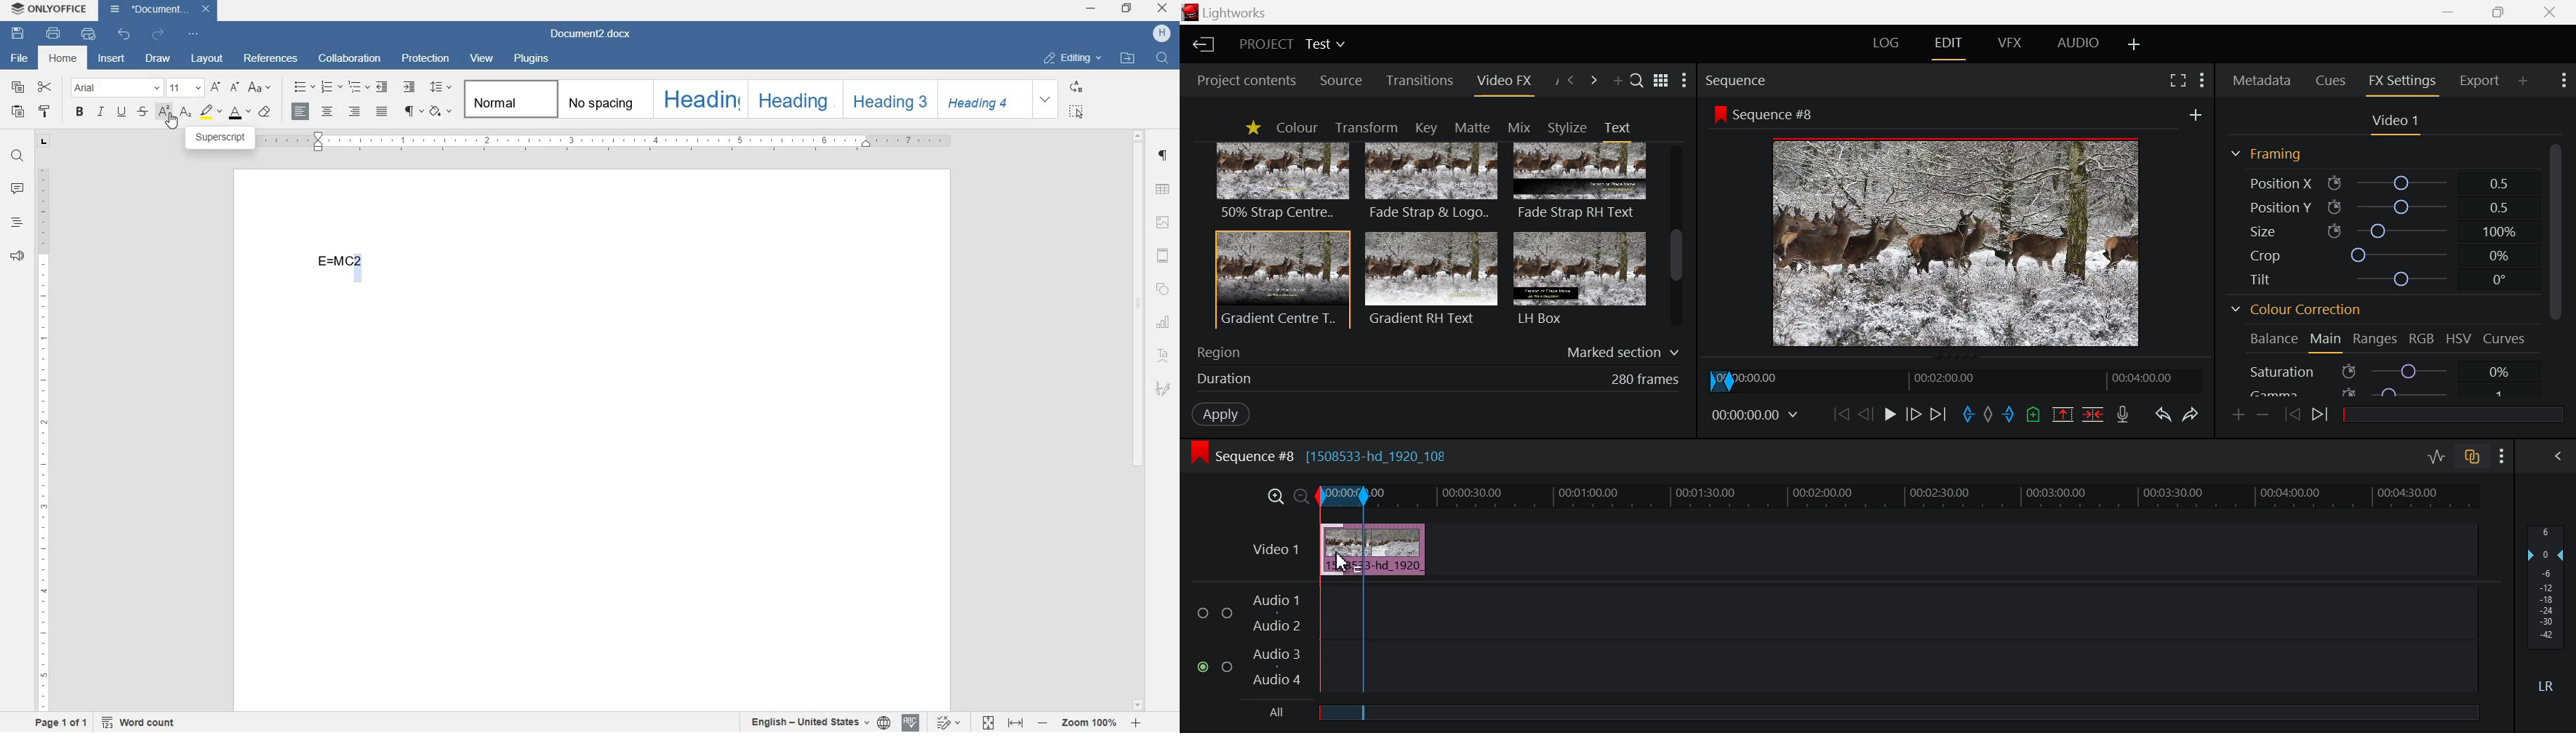 Image resolution: width=2576 pixels, height=756 pixels. Describe the element at coordinates (1759, 415) in the screenshot. I see `Frame Time` at that location.